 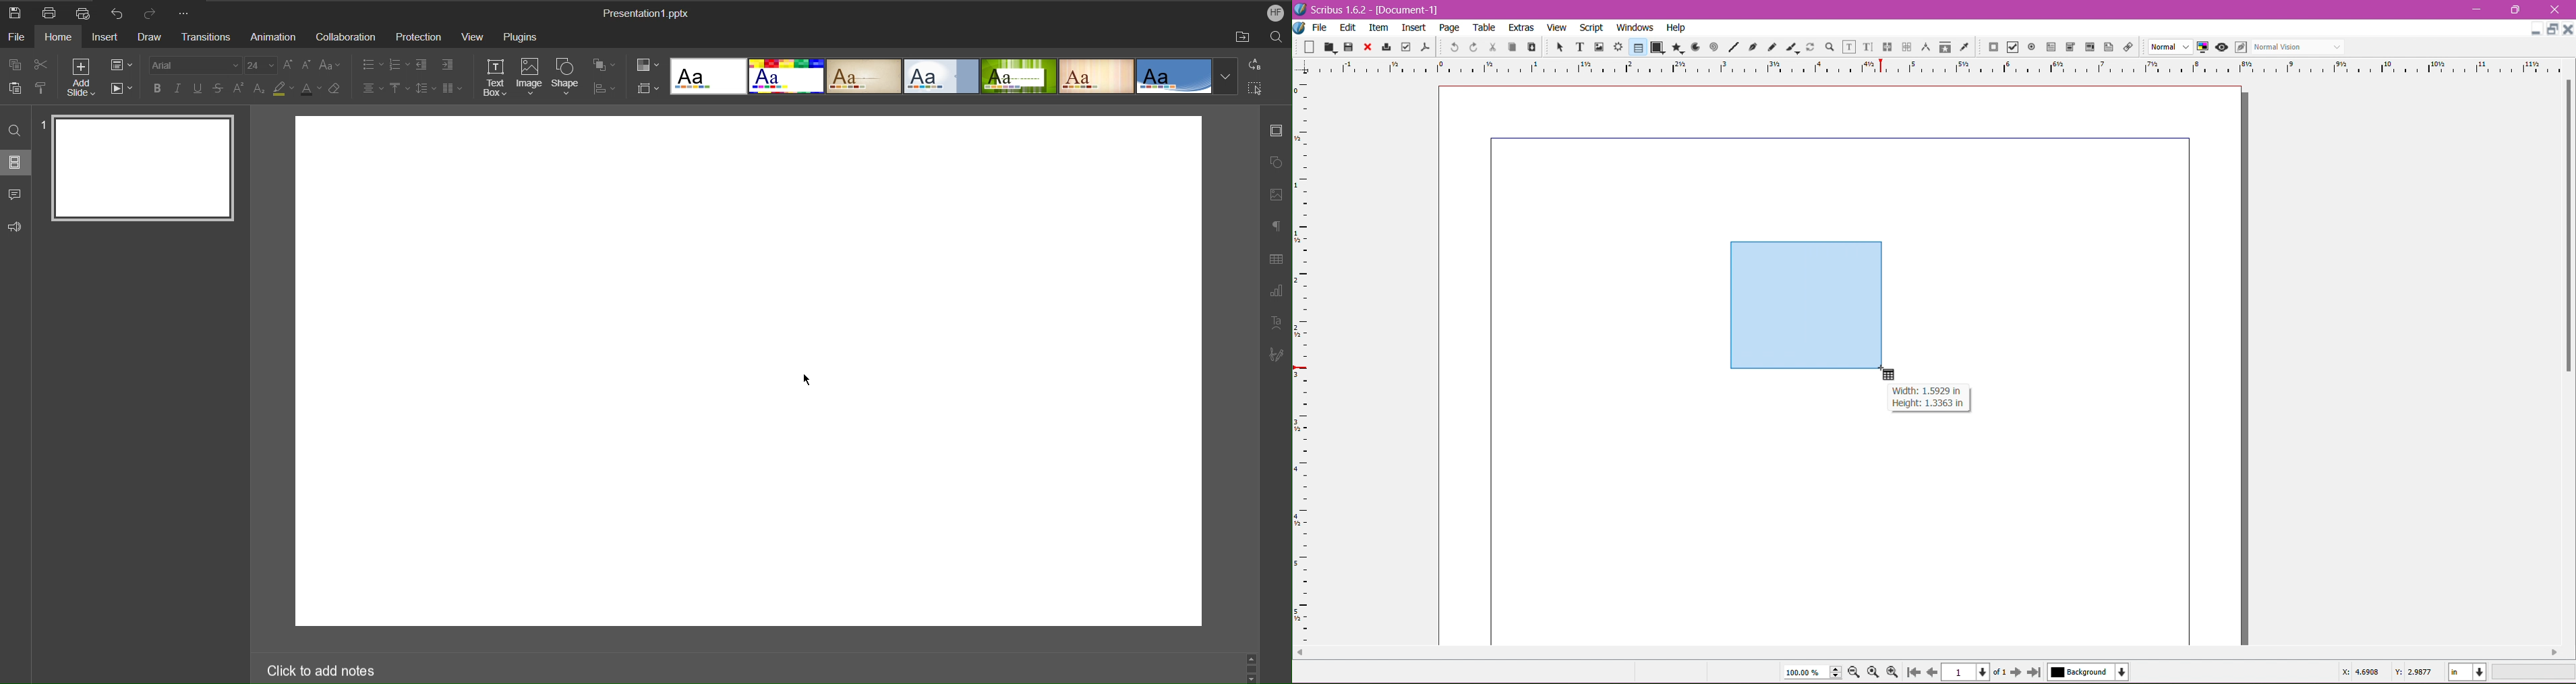 I want to click on PDF Push button, so click(x=1992, y=48).